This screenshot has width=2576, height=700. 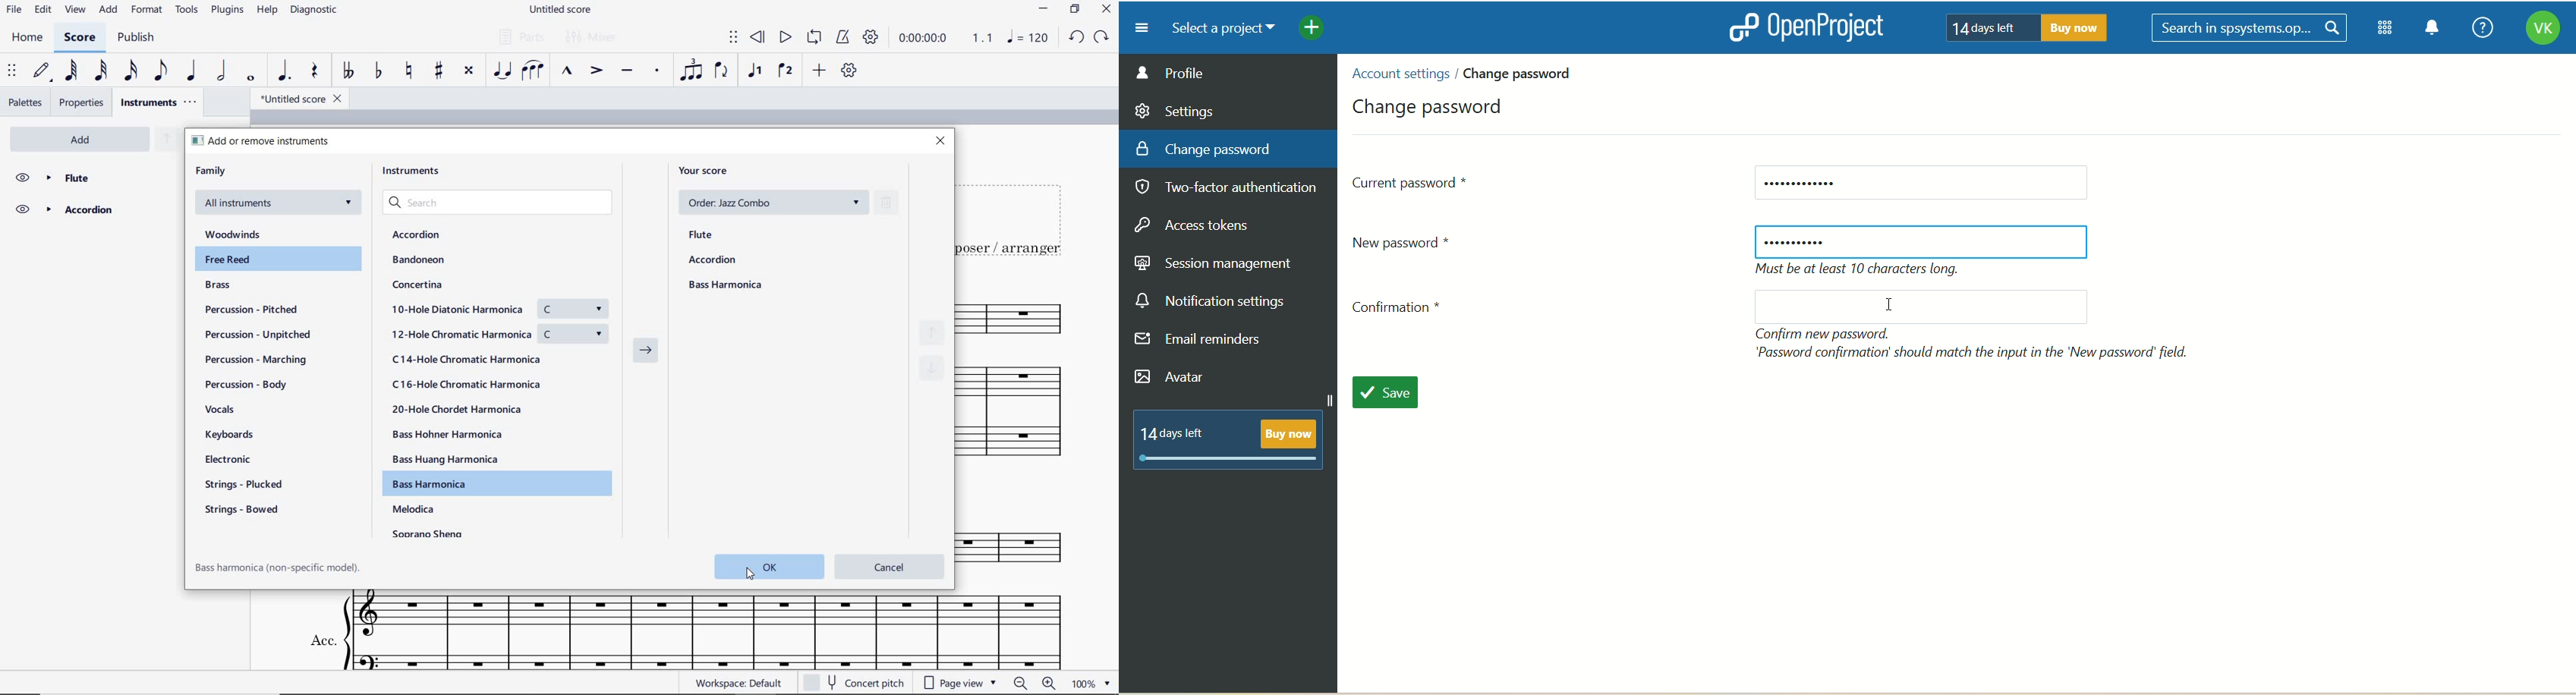 I want to click on marcato, so click(x=567, y=72).